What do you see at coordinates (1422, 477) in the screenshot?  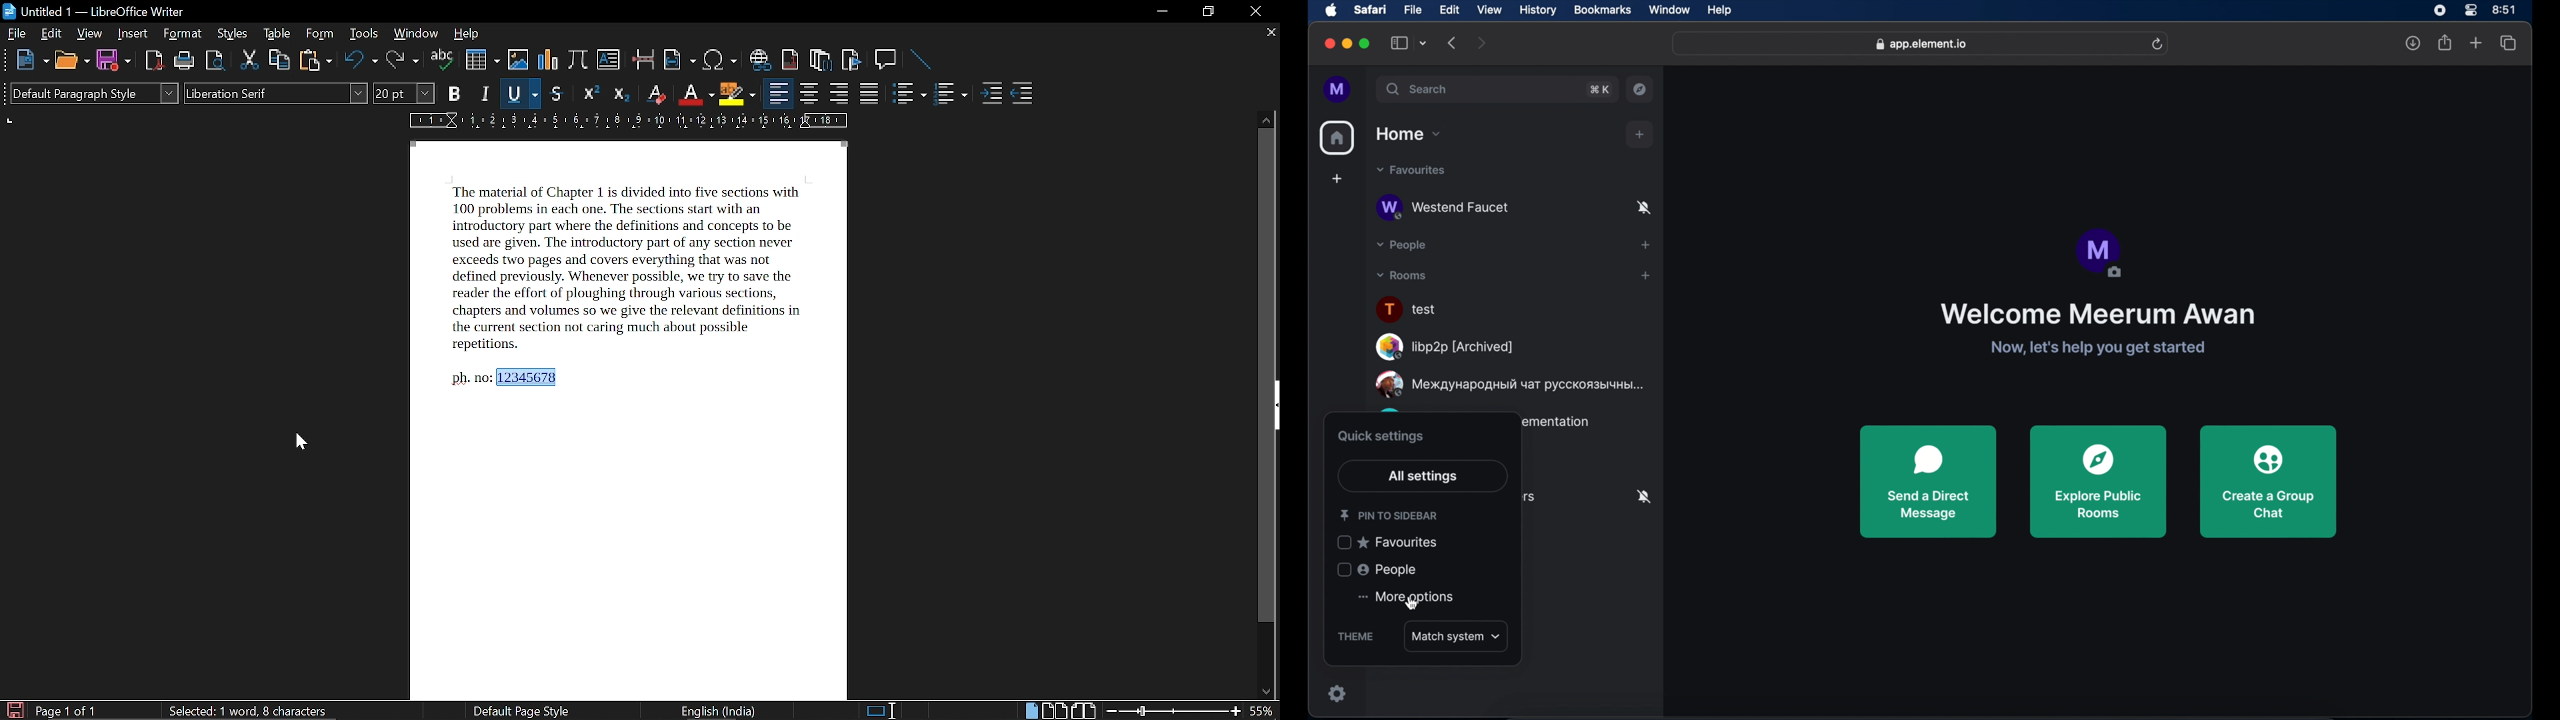 I see `all settings` at bounding box center [1422, 477].